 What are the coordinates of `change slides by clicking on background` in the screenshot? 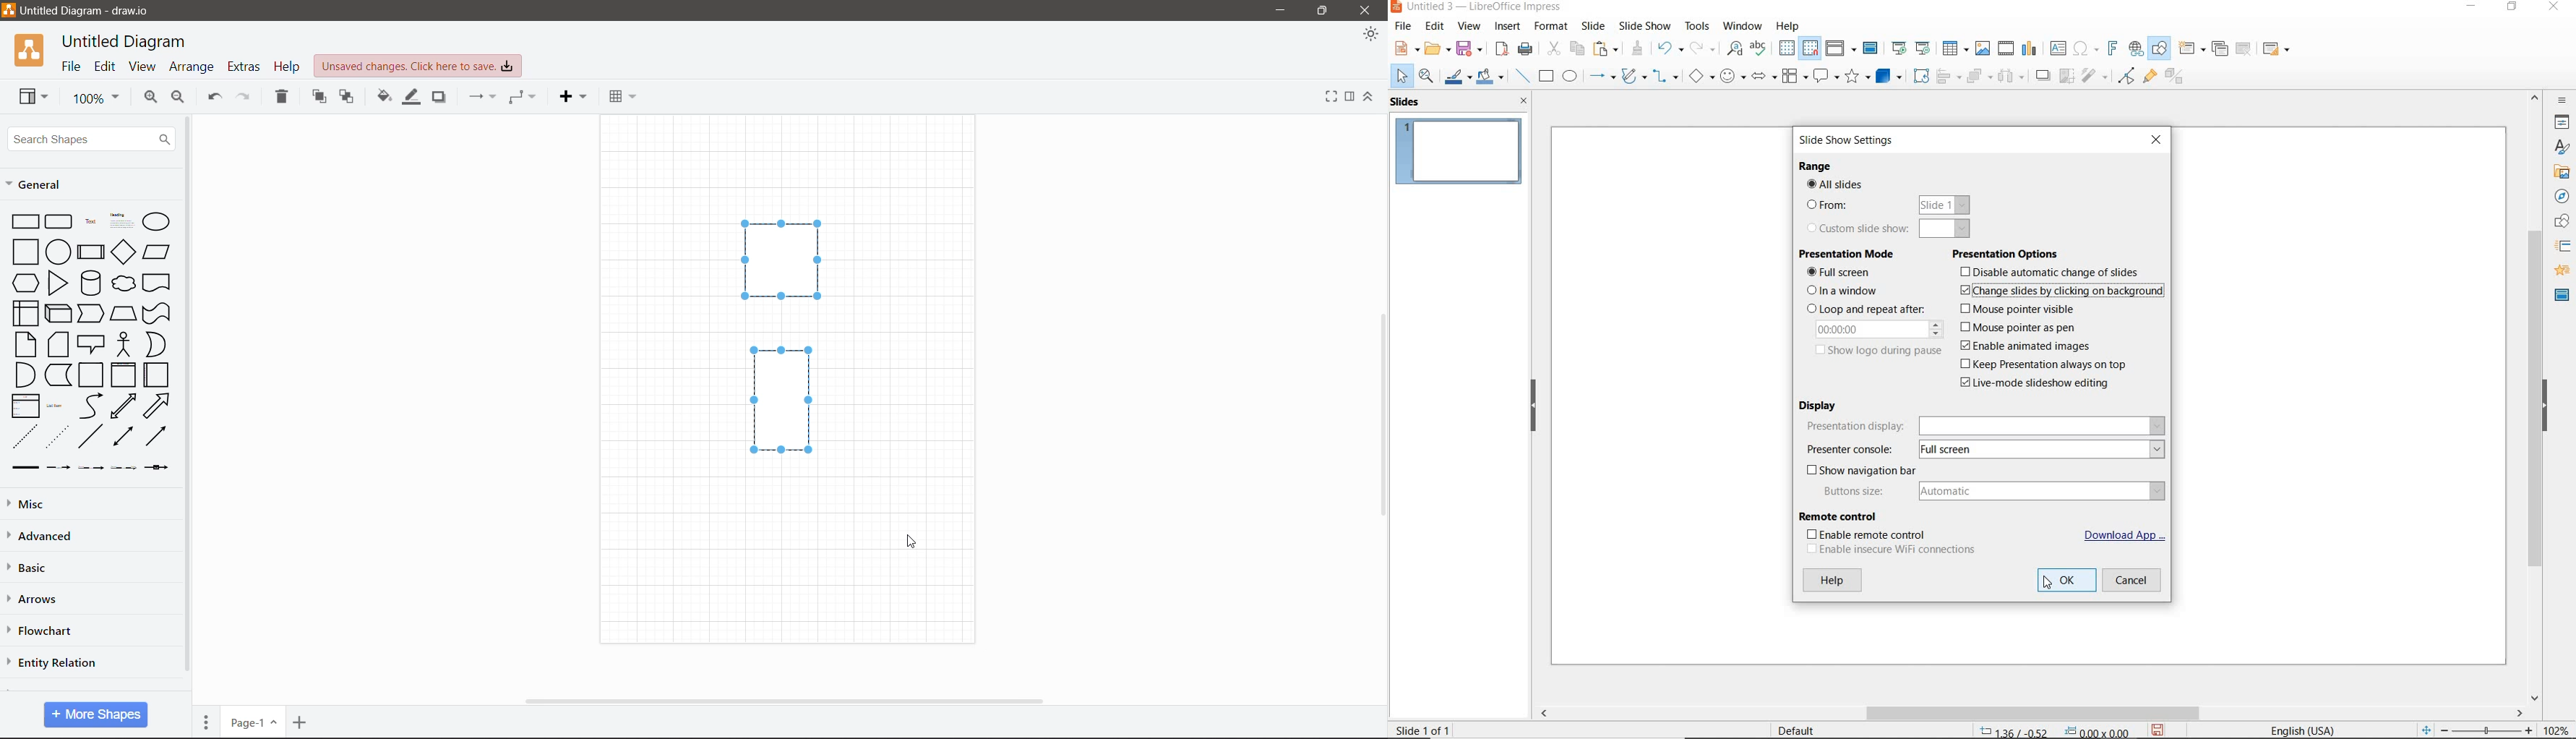 It's located at (2064, 292).